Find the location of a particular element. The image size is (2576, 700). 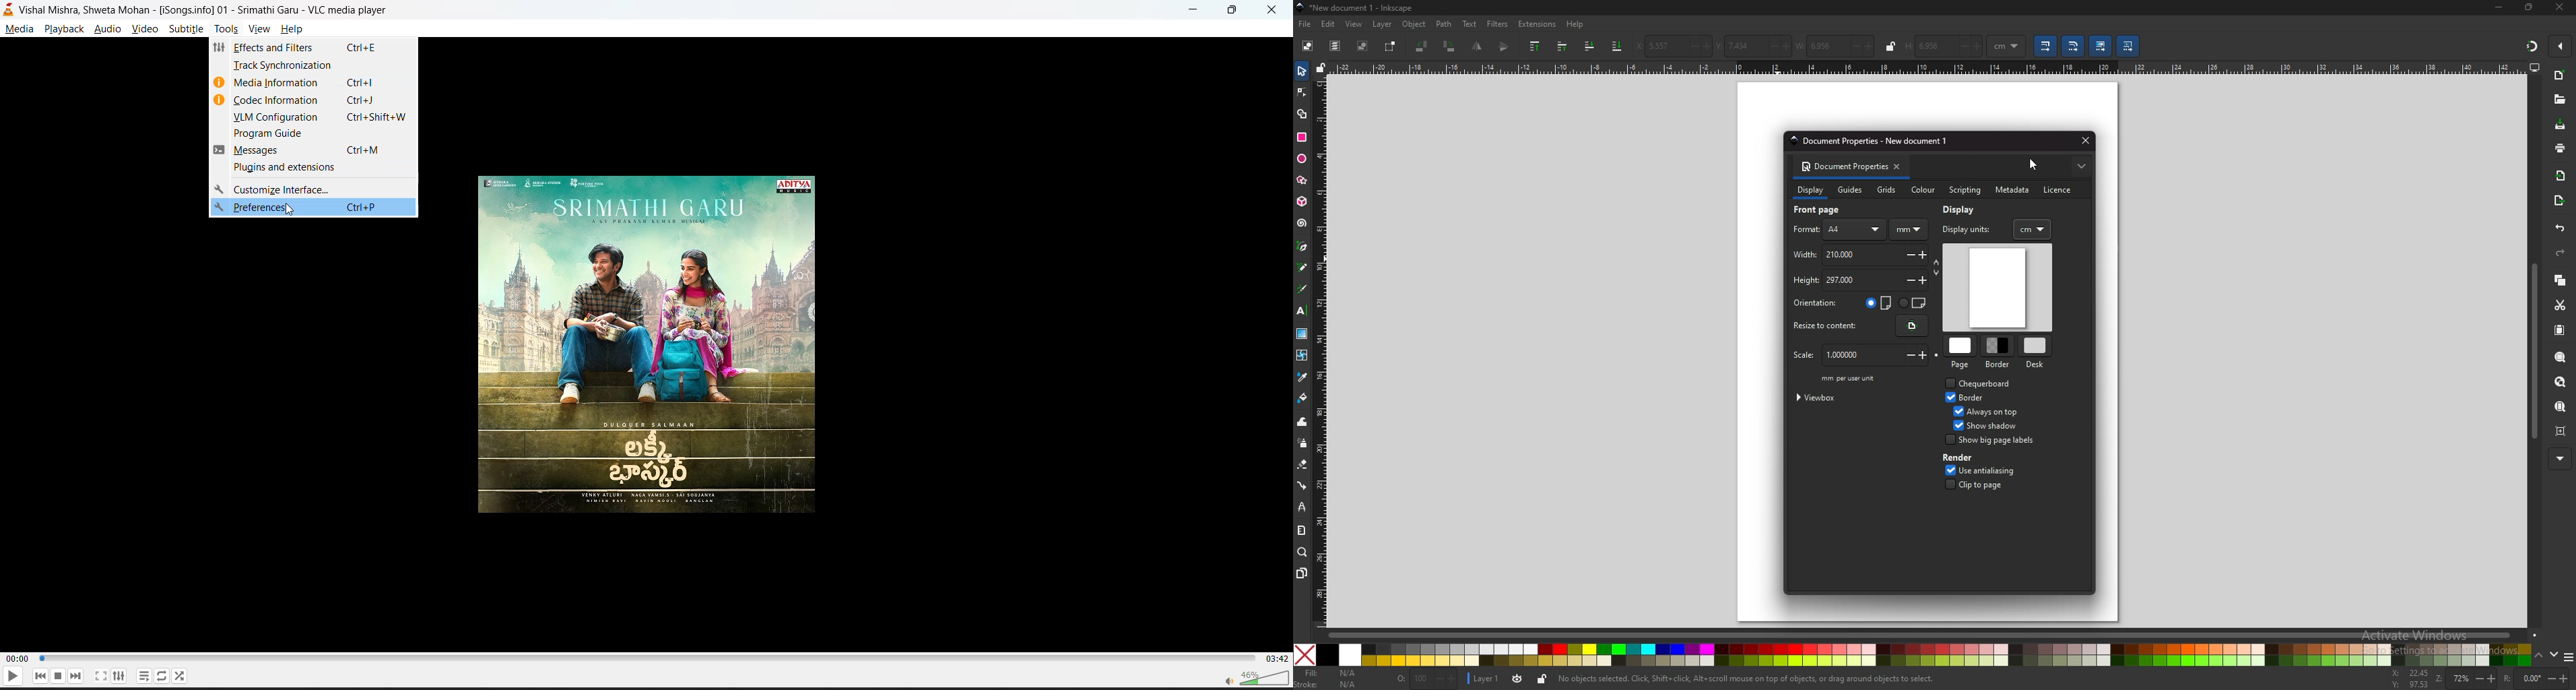

vertical coordinate is located at coordinates (1734, 46).